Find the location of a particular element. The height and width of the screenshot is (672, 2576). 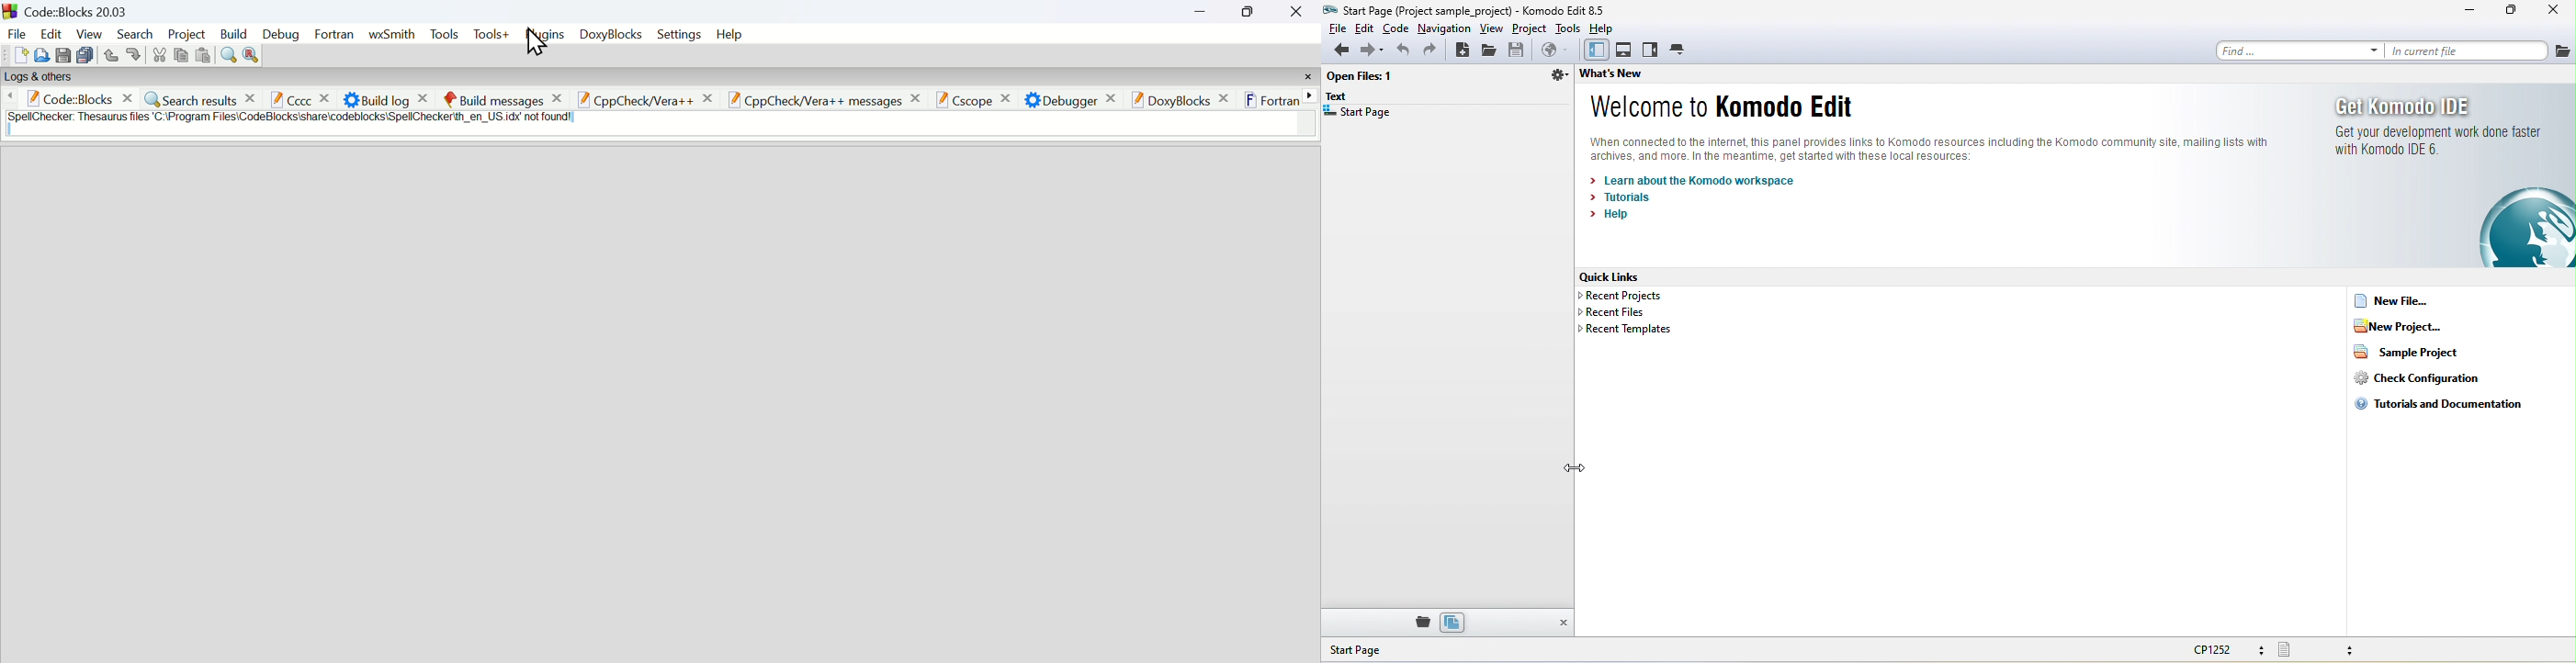

Redo is located at coordinates (134, 55).